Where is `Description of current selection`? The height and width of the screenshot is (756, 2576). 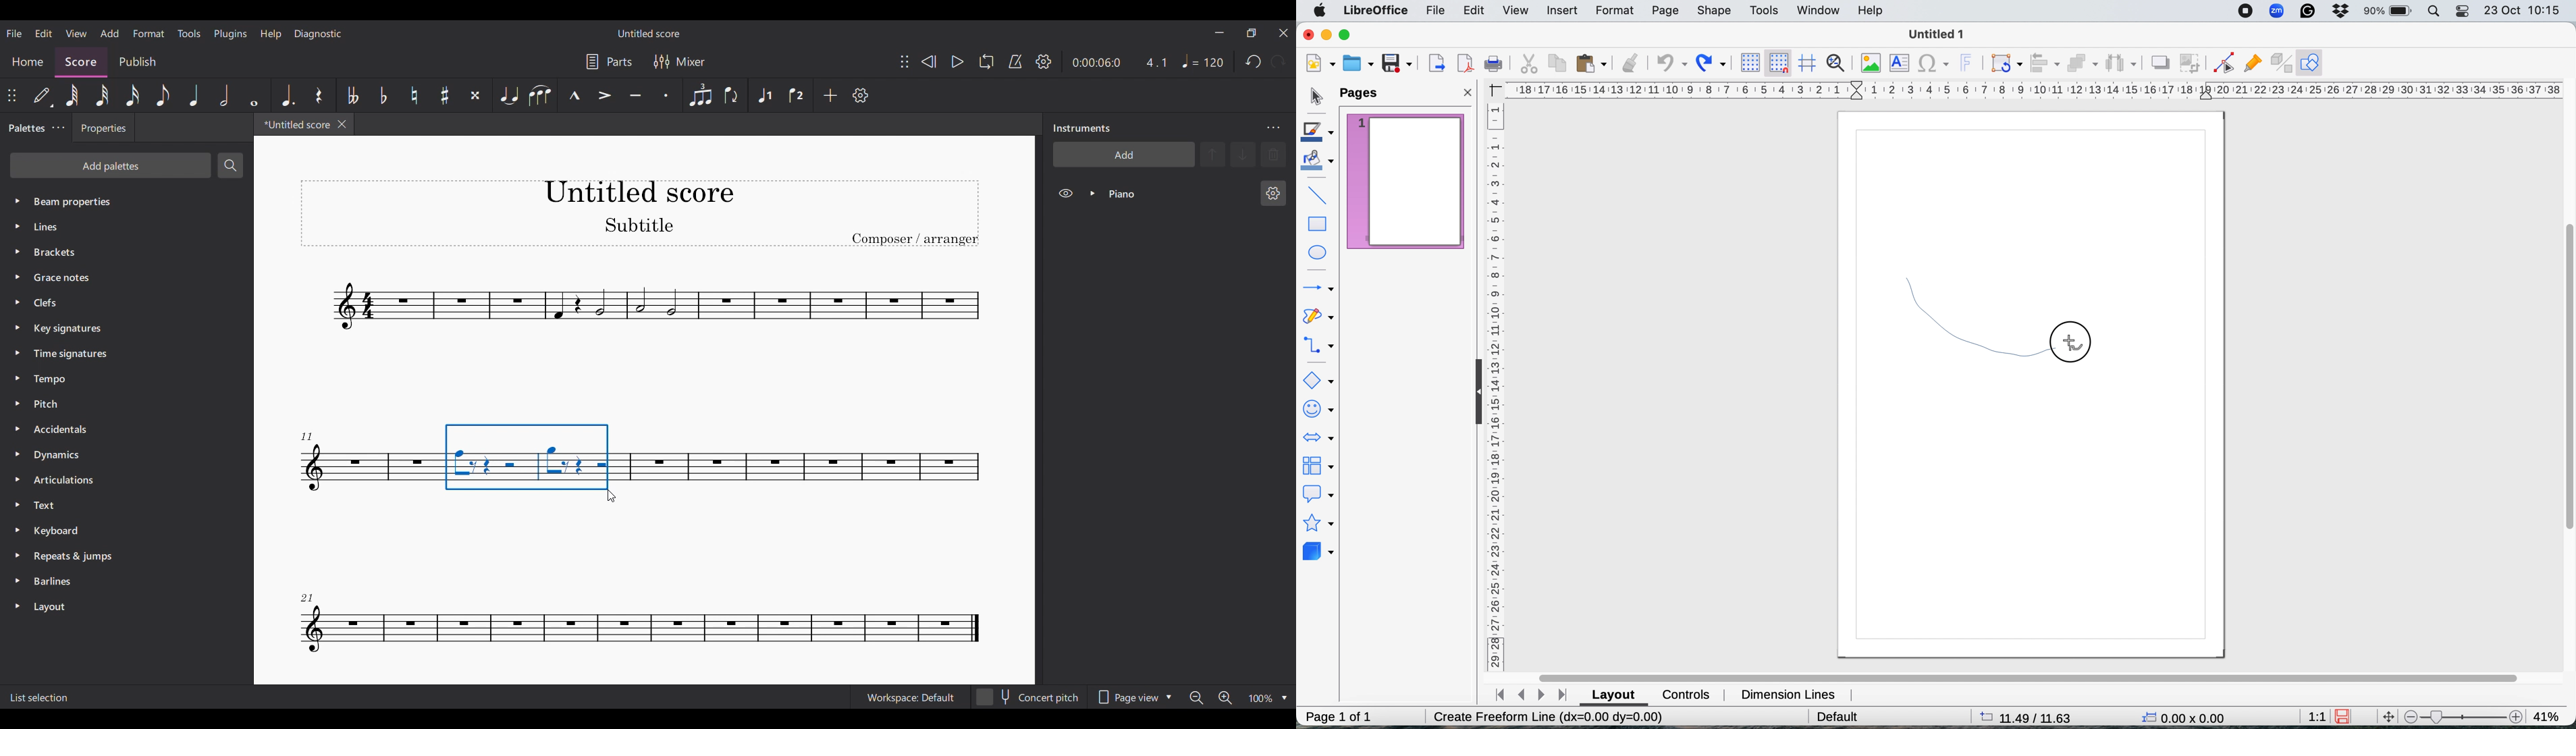
Description of current selection is located at coordinates (39, 697).